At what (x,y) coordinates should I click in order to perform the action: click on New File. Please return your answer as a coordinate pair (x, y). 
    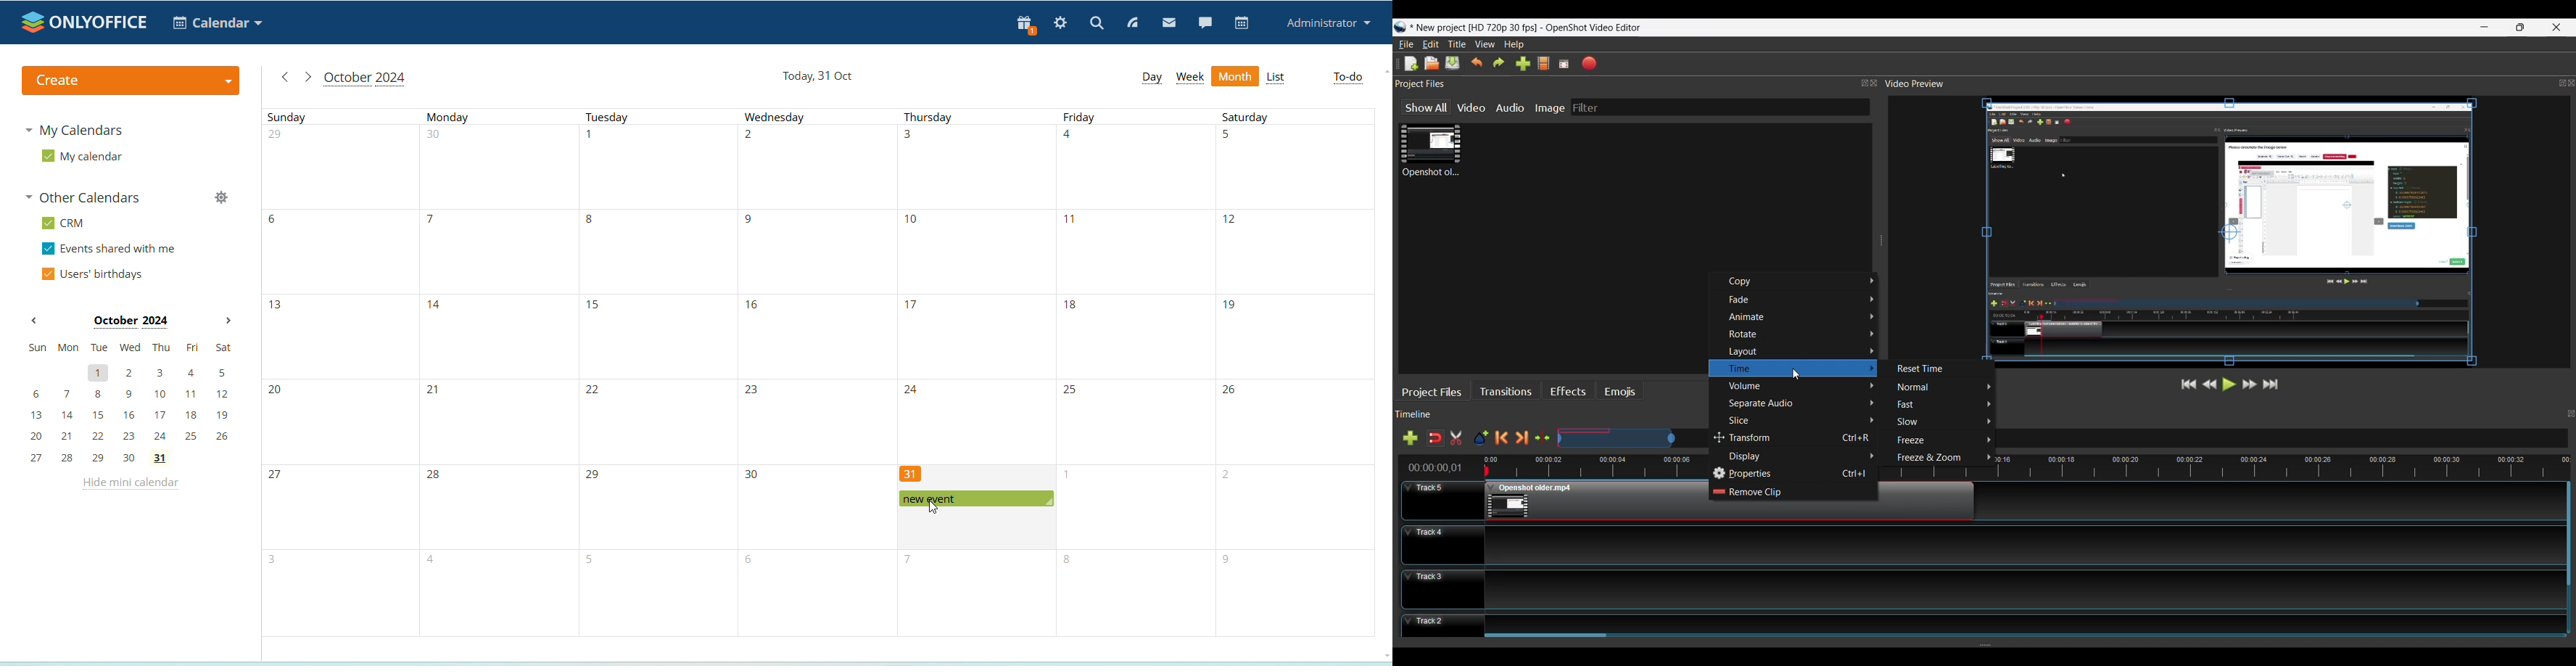
    Looking at the image, I should click on (1408, 64).